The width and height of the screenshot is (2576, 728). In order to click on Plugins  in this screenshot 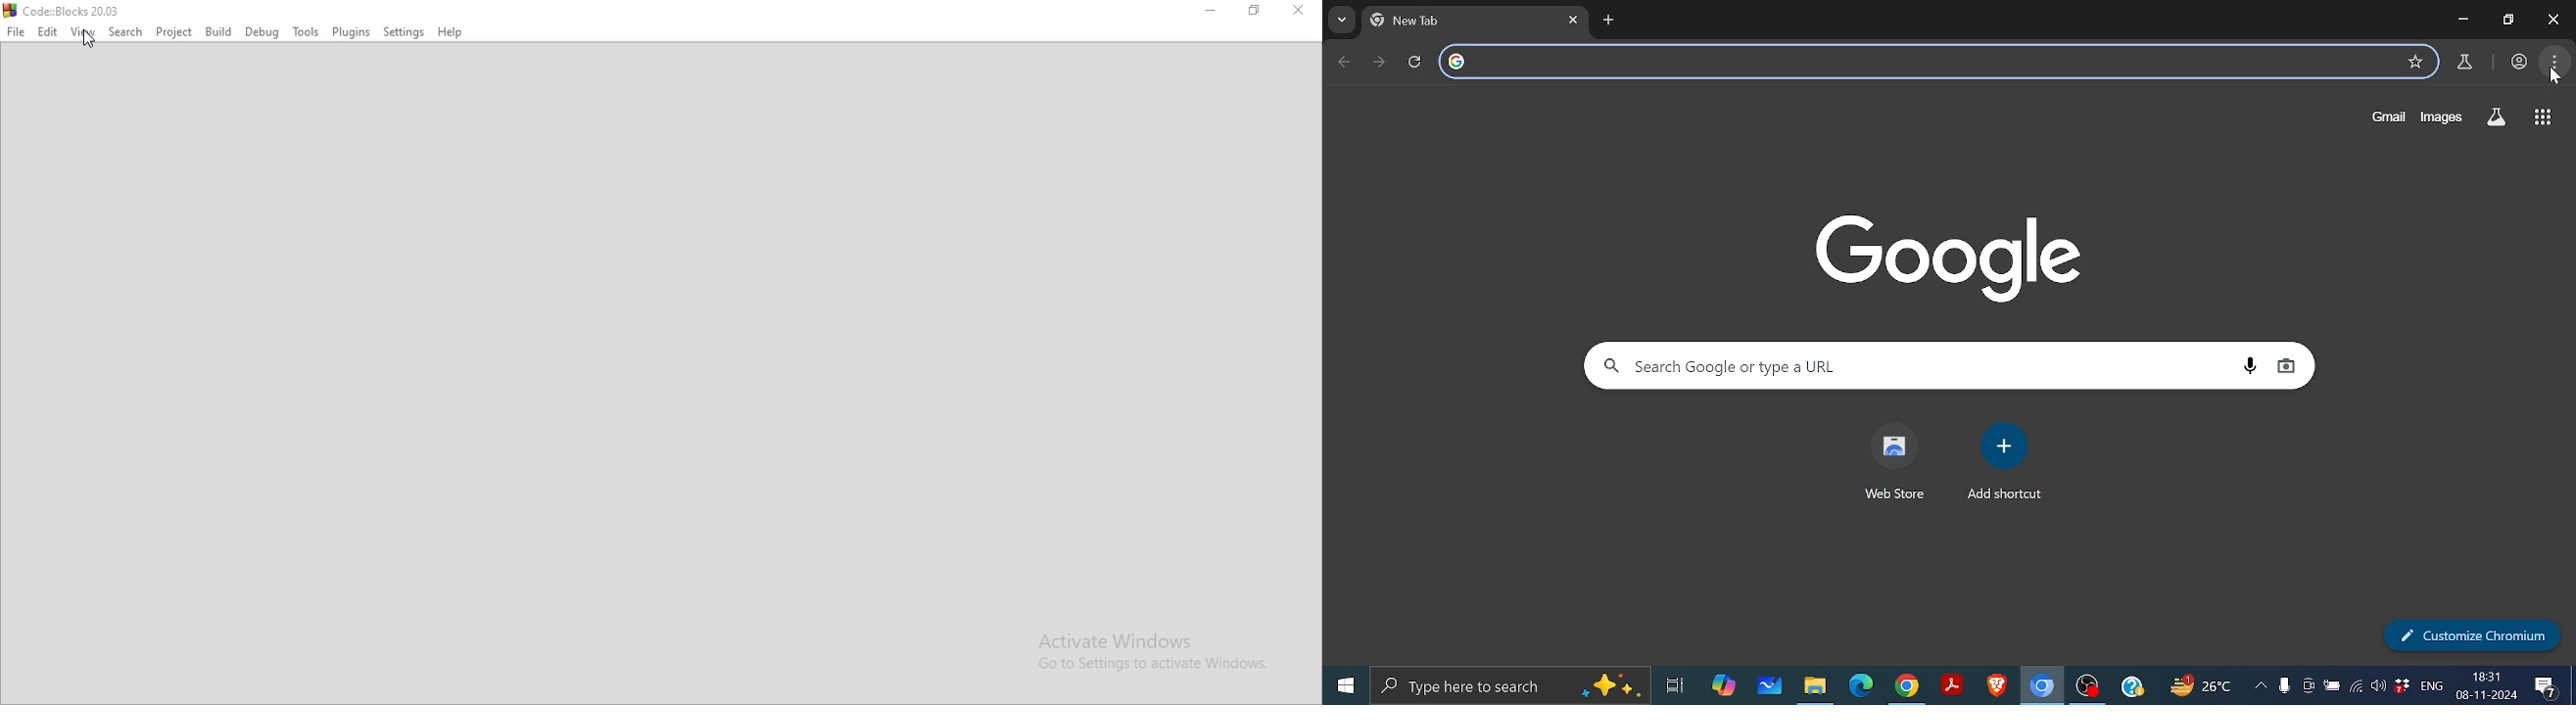, I will do `click(352, 31)`.